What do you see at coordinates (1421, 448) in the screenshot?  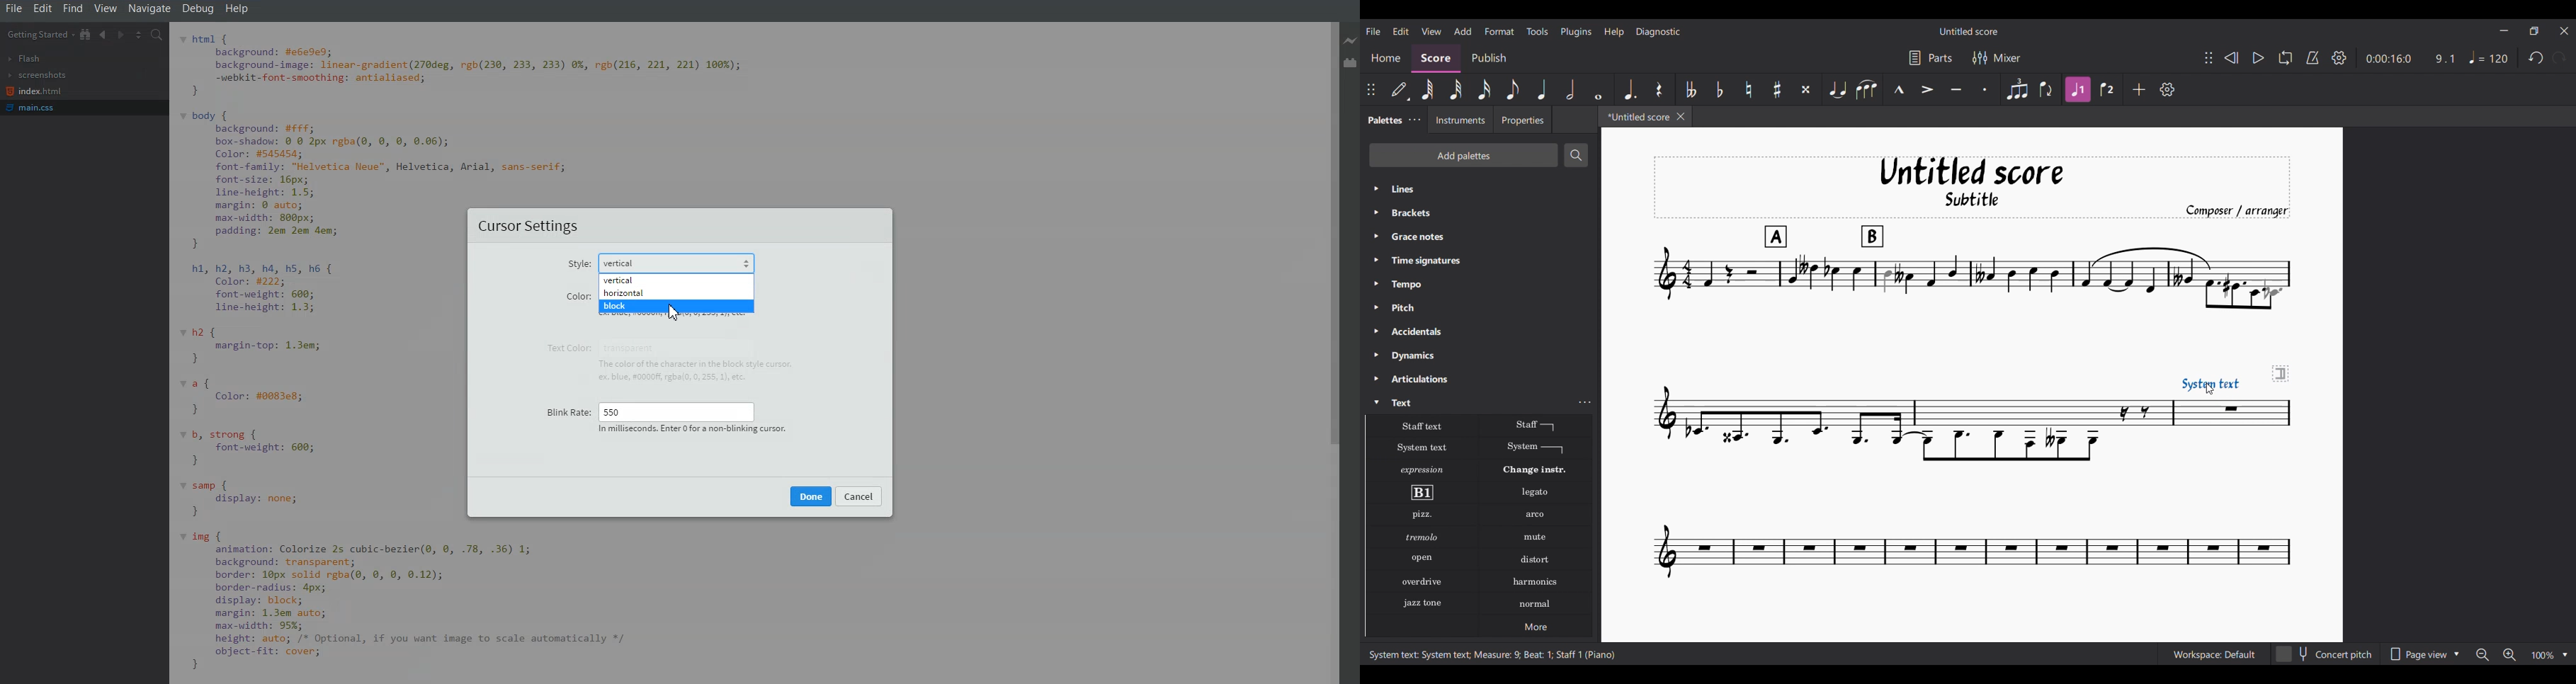 I see `System text` at bounding box center [1421, 448].